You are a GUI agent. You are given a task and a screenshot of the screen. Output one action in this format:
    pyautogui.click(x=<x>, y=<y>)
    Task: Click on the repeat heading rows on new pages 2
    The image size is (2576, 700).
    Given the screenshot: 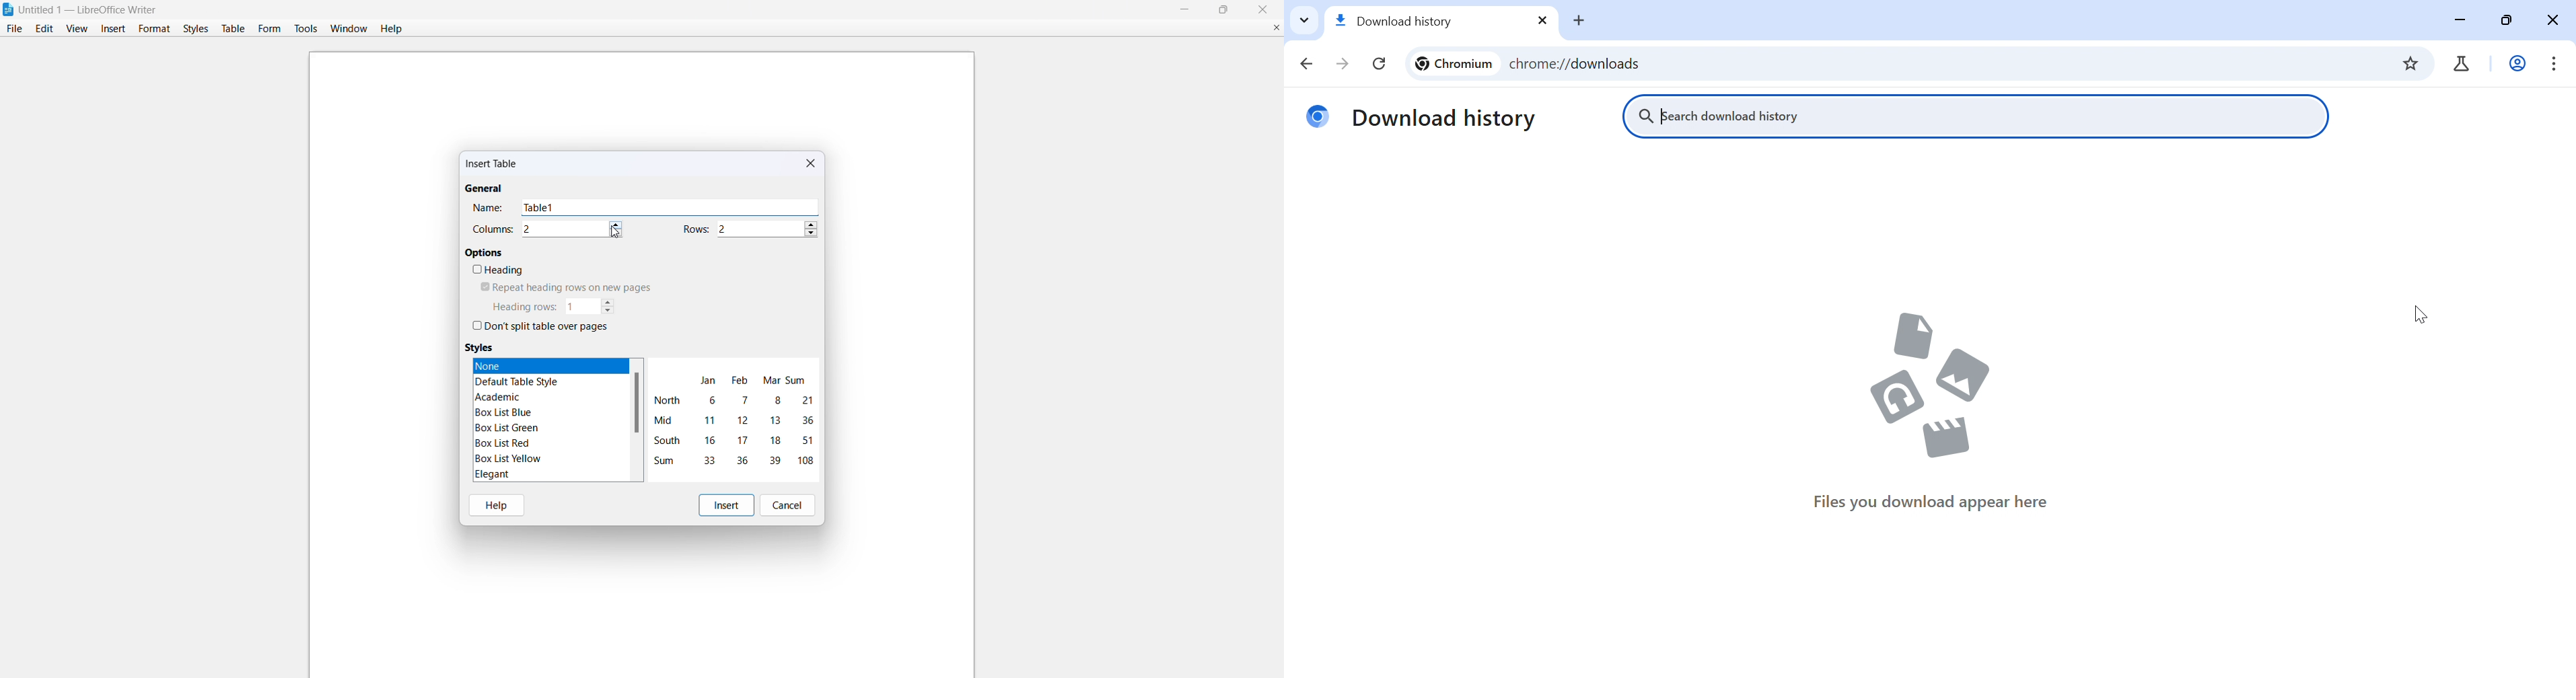 What is the action you would take?
    pyautogui.click(x=562, y=288)
    